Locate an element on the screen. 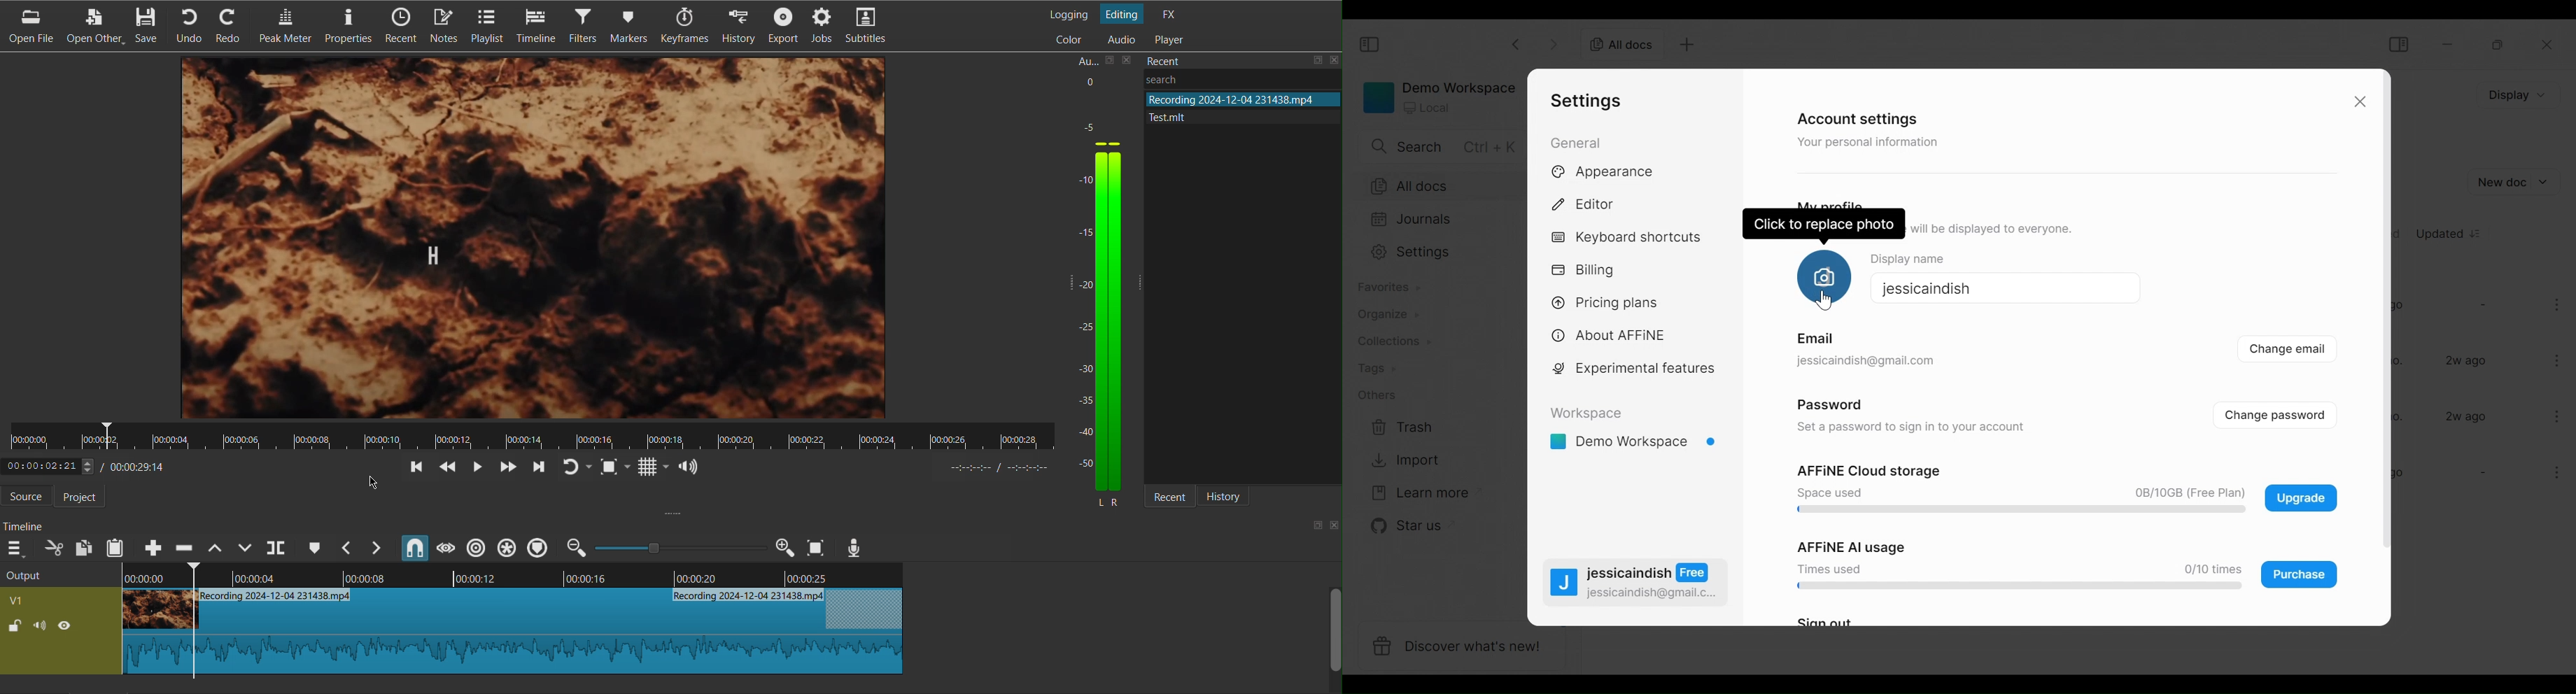 The height and width of the screenshot is (700, 2576). Your personal information is located at coordinates (1872, 144).